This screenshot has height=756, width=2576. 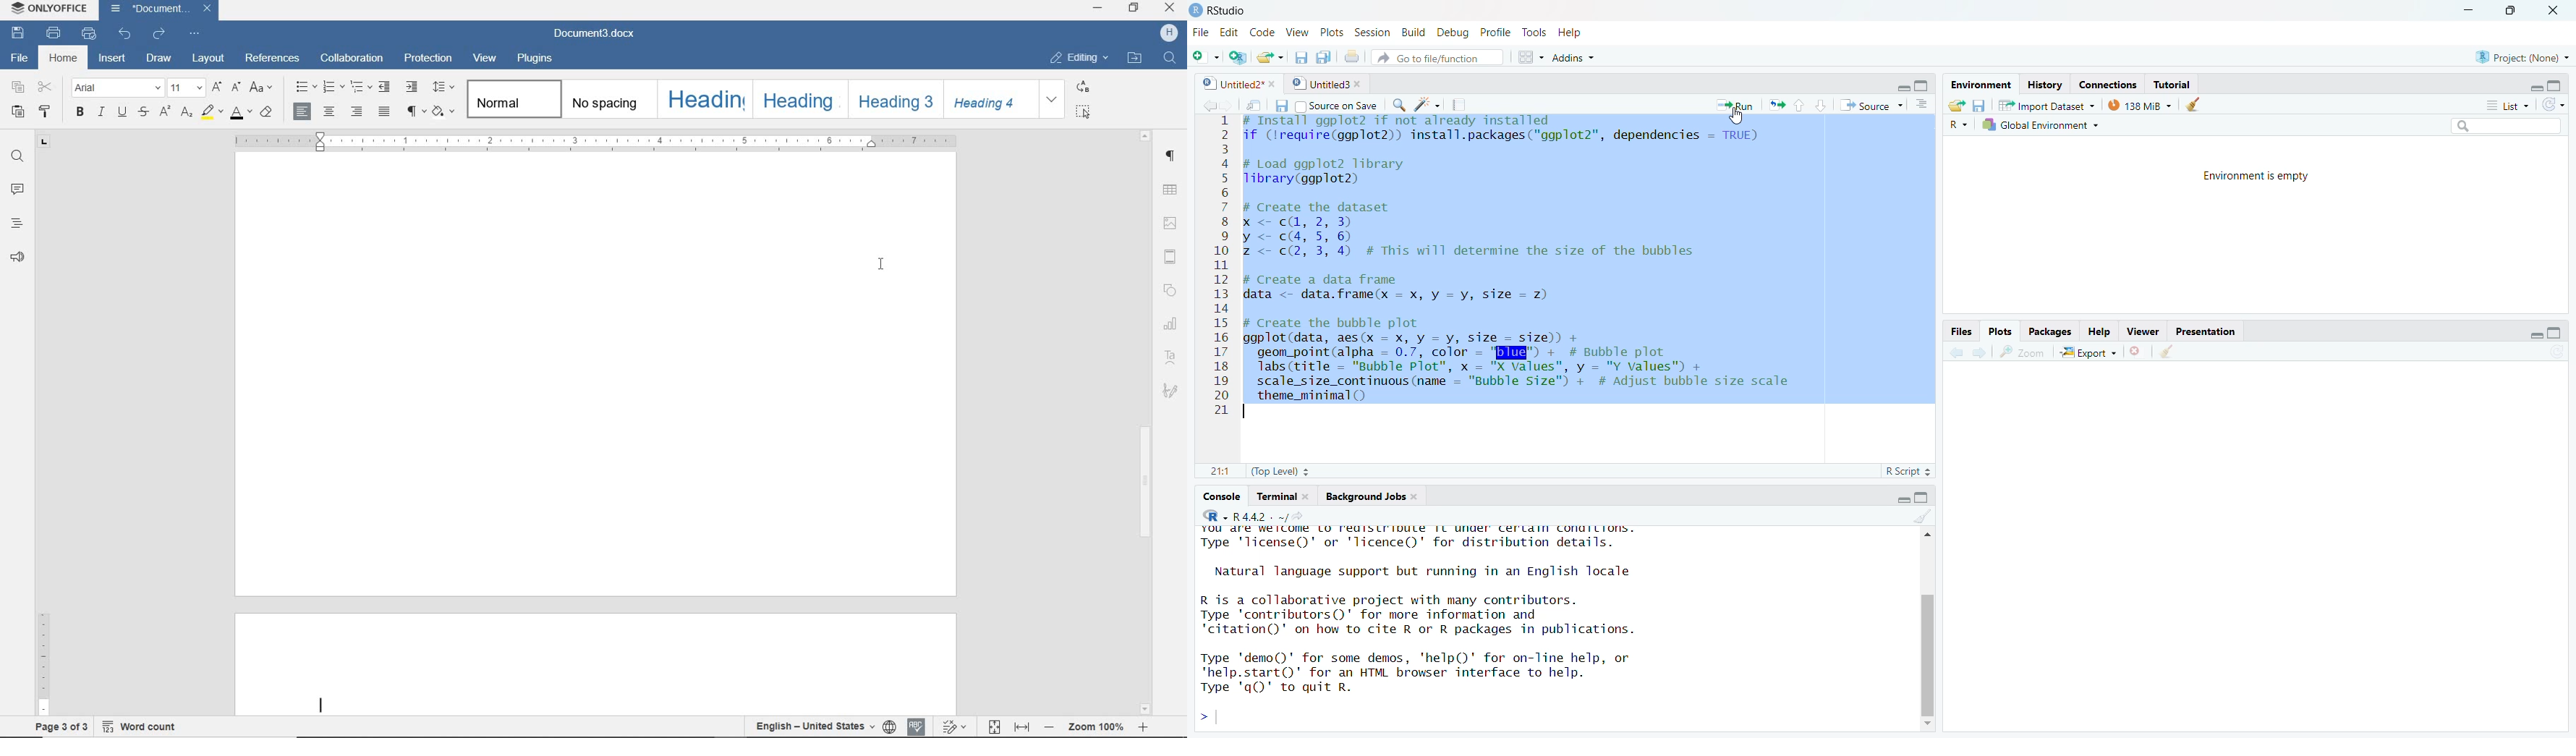 I want to click on felp, so click(x=2100, y=331).